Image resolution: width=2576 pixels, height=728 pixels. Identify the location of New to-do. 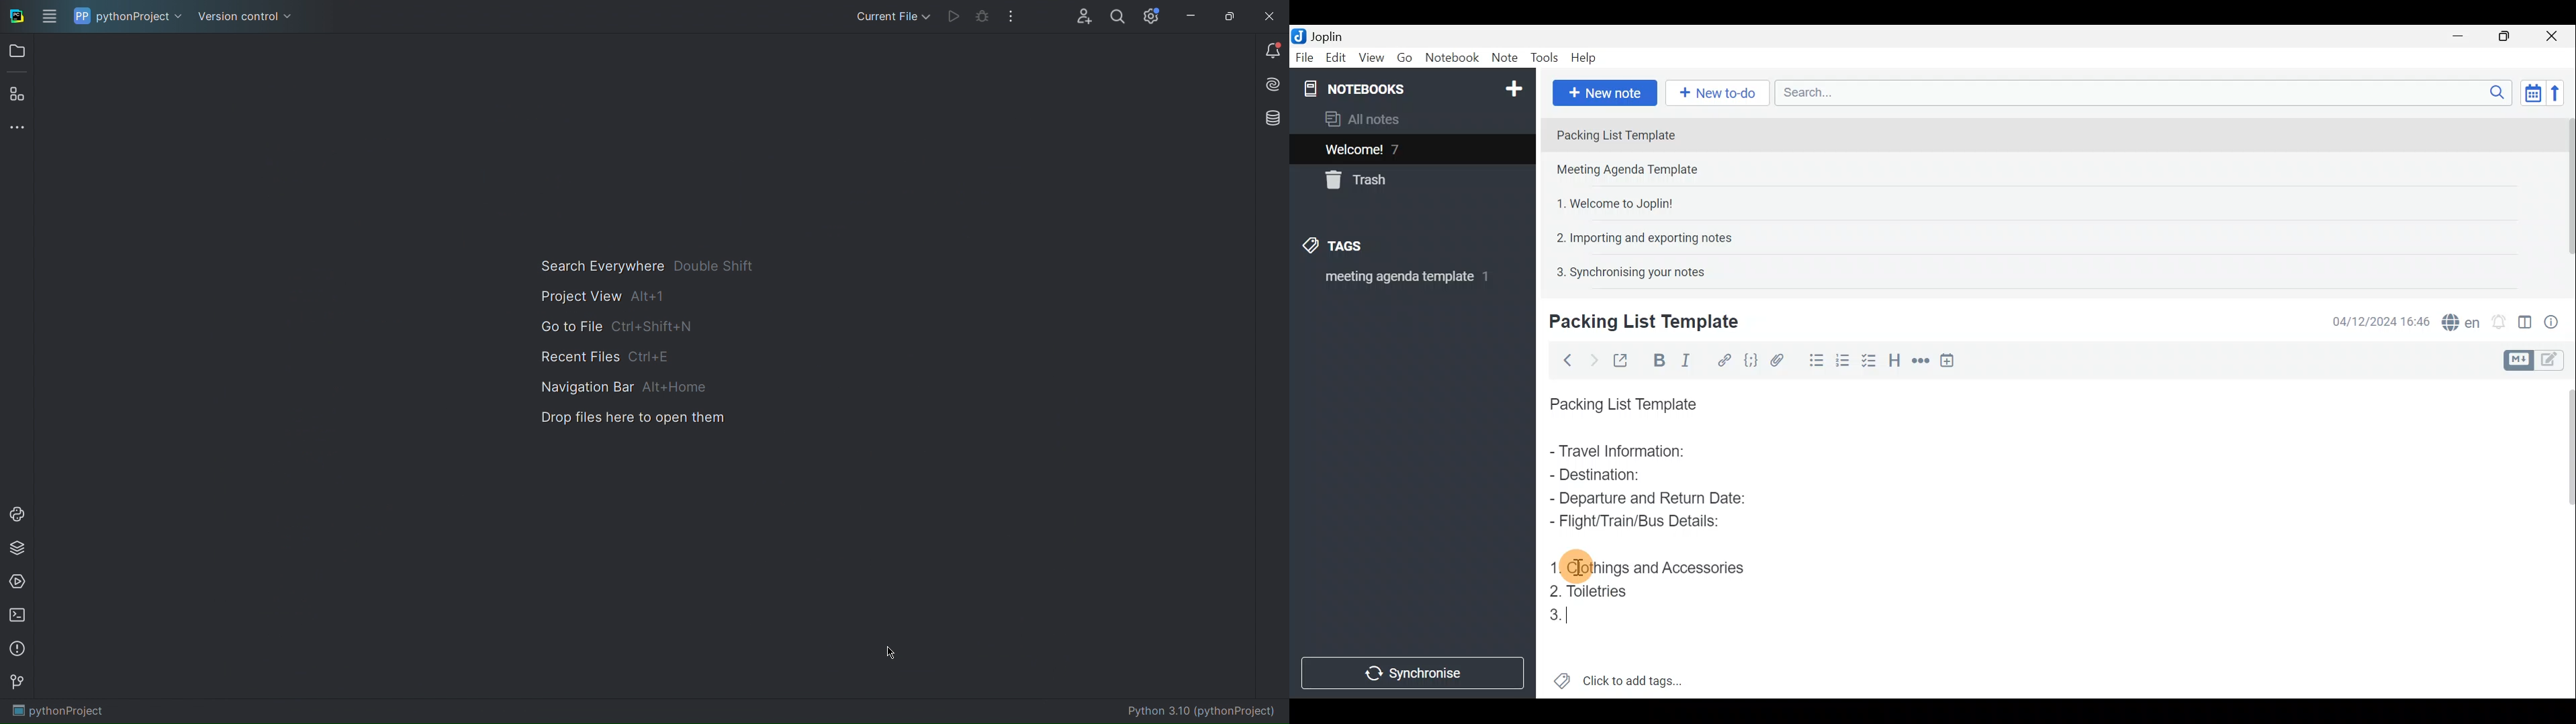
(1718, 93).